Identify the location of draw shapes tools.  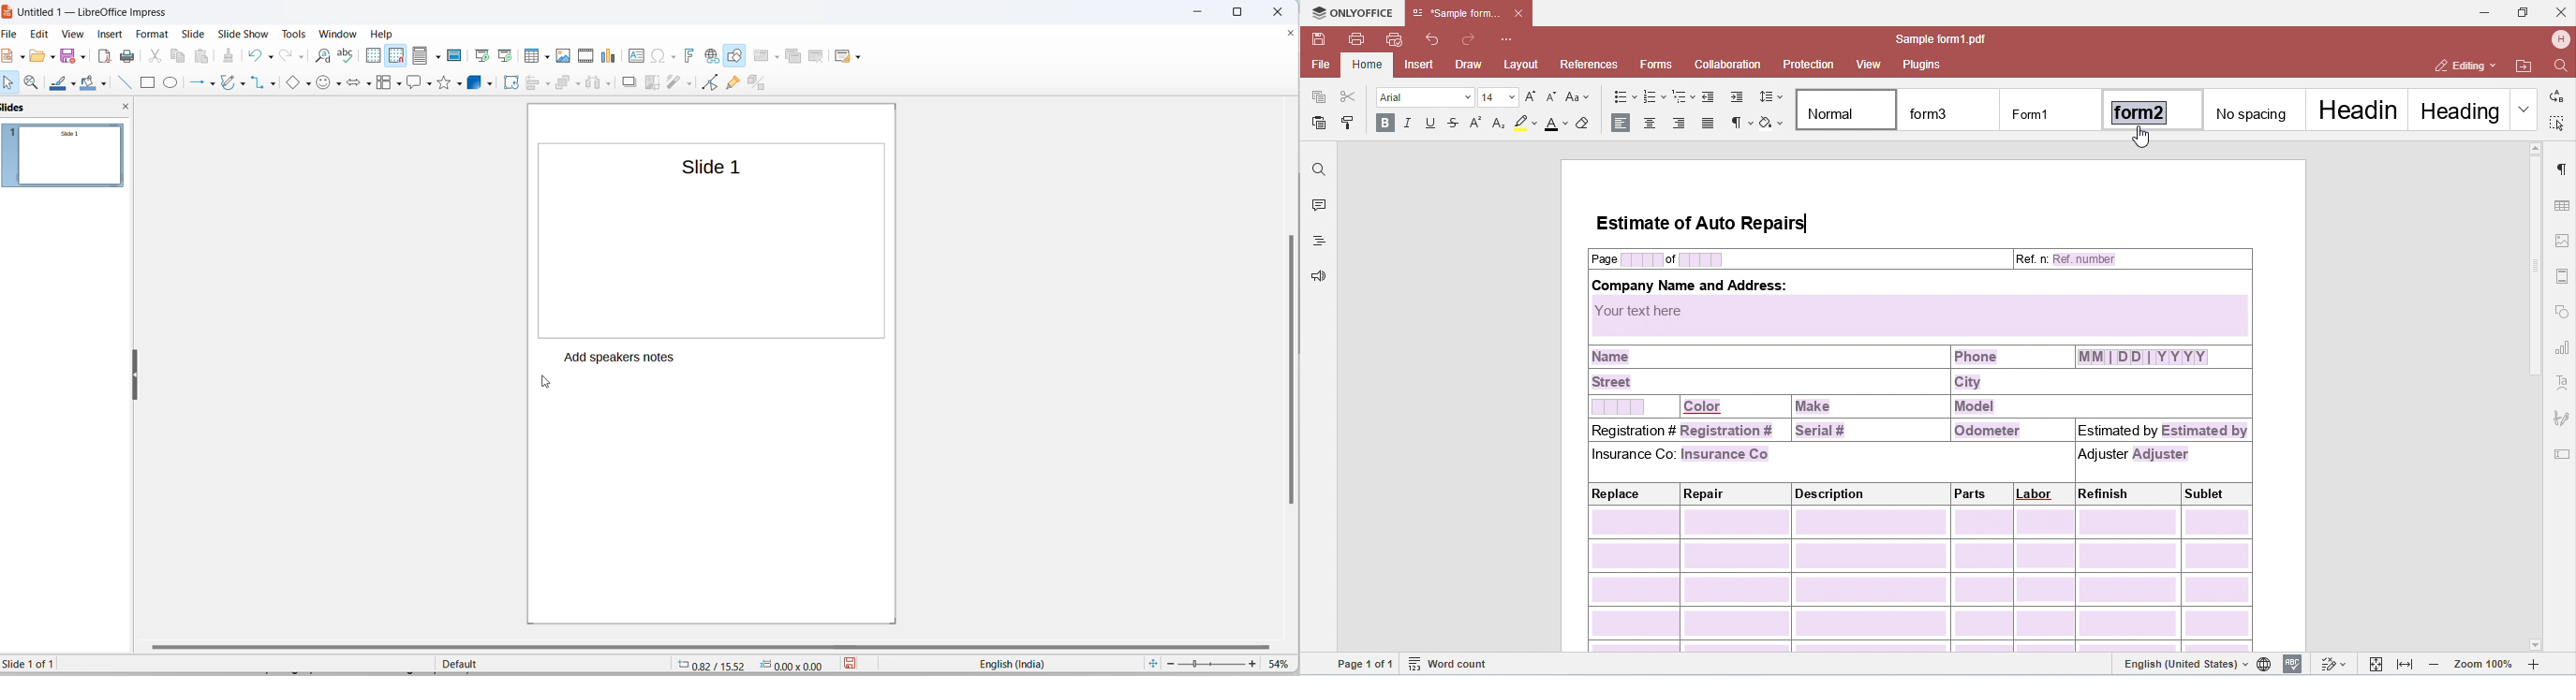
(736, 56).